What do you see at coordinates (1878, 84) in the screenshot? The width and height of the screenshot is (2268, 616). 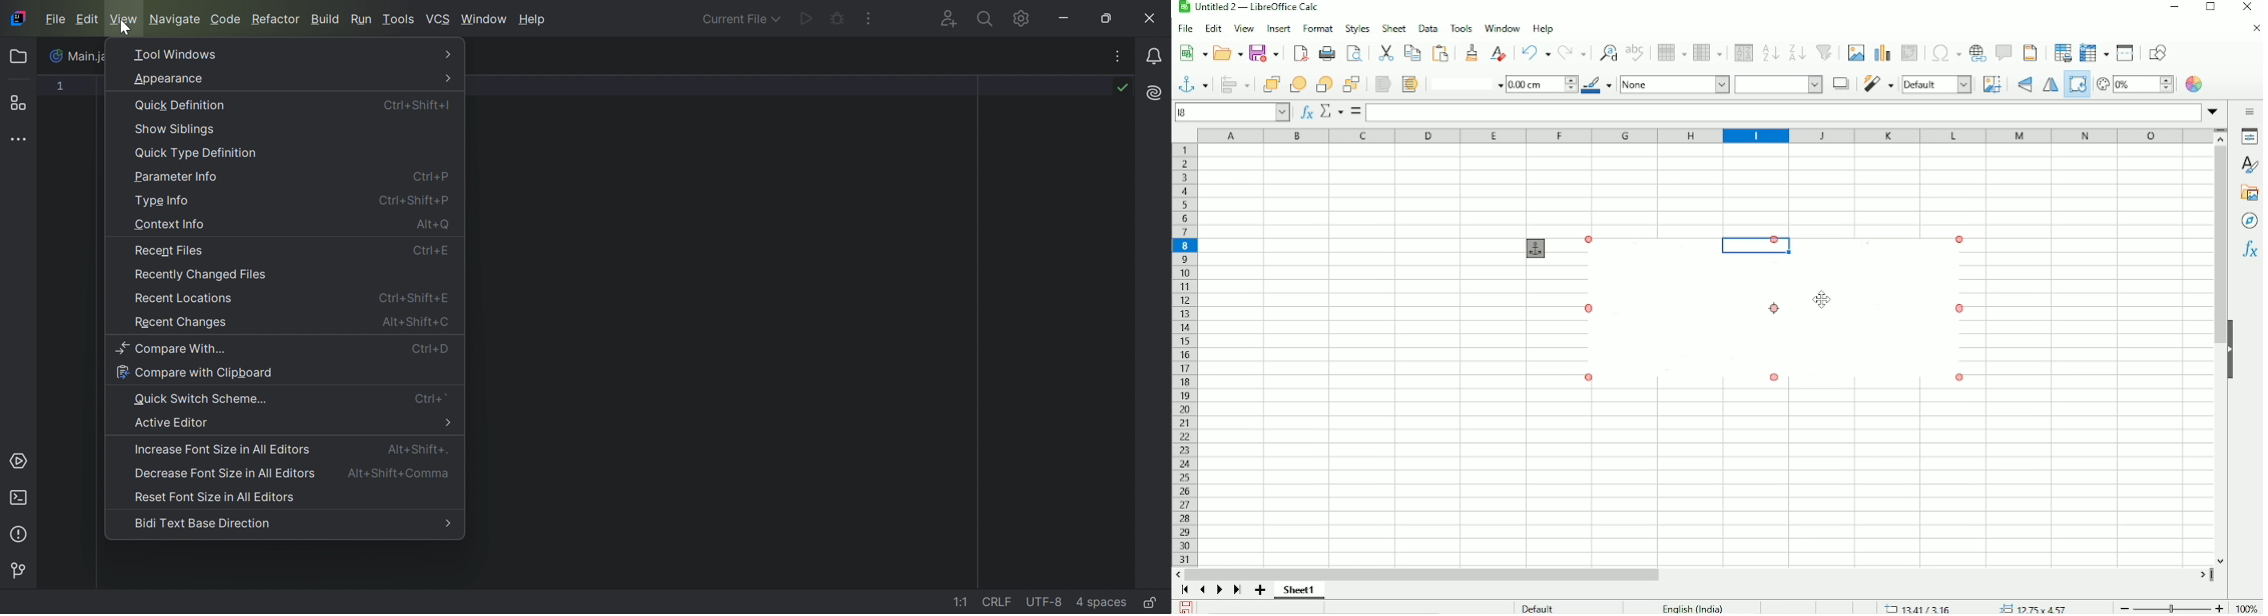 I see `Filter` at bounding box center [1878, 84].